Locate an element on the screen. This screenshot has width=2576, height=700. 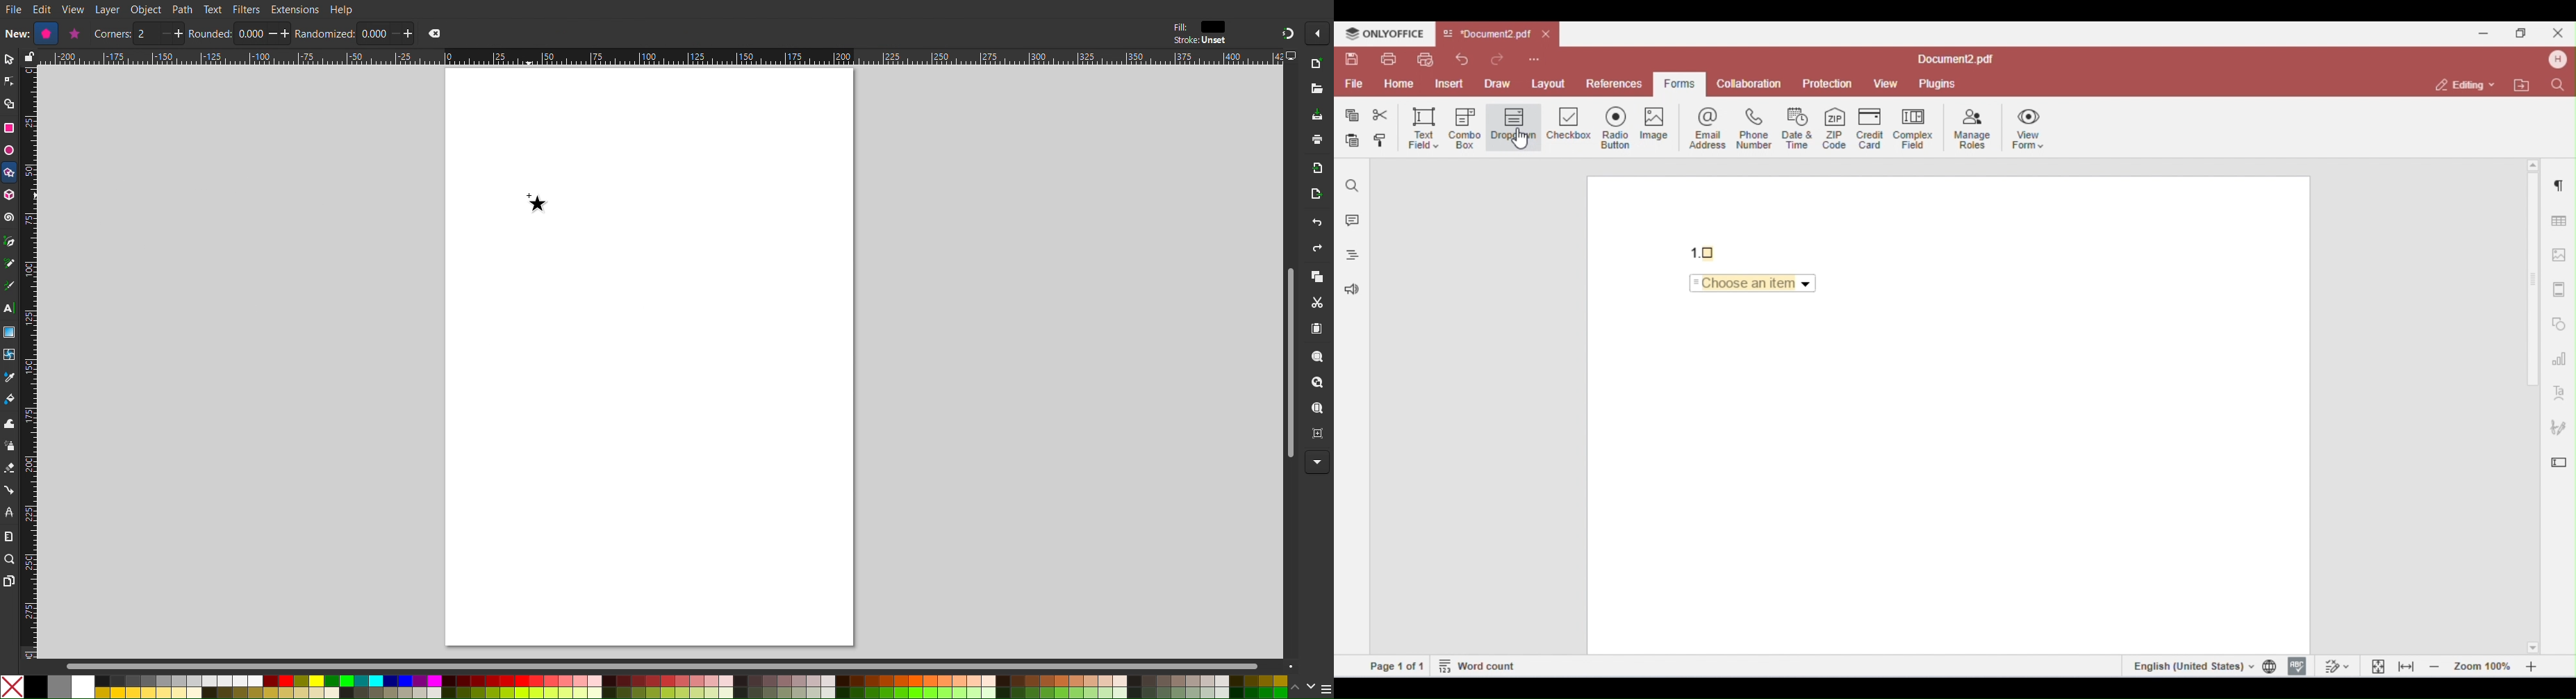
Path is located at coordinates (183, 9).